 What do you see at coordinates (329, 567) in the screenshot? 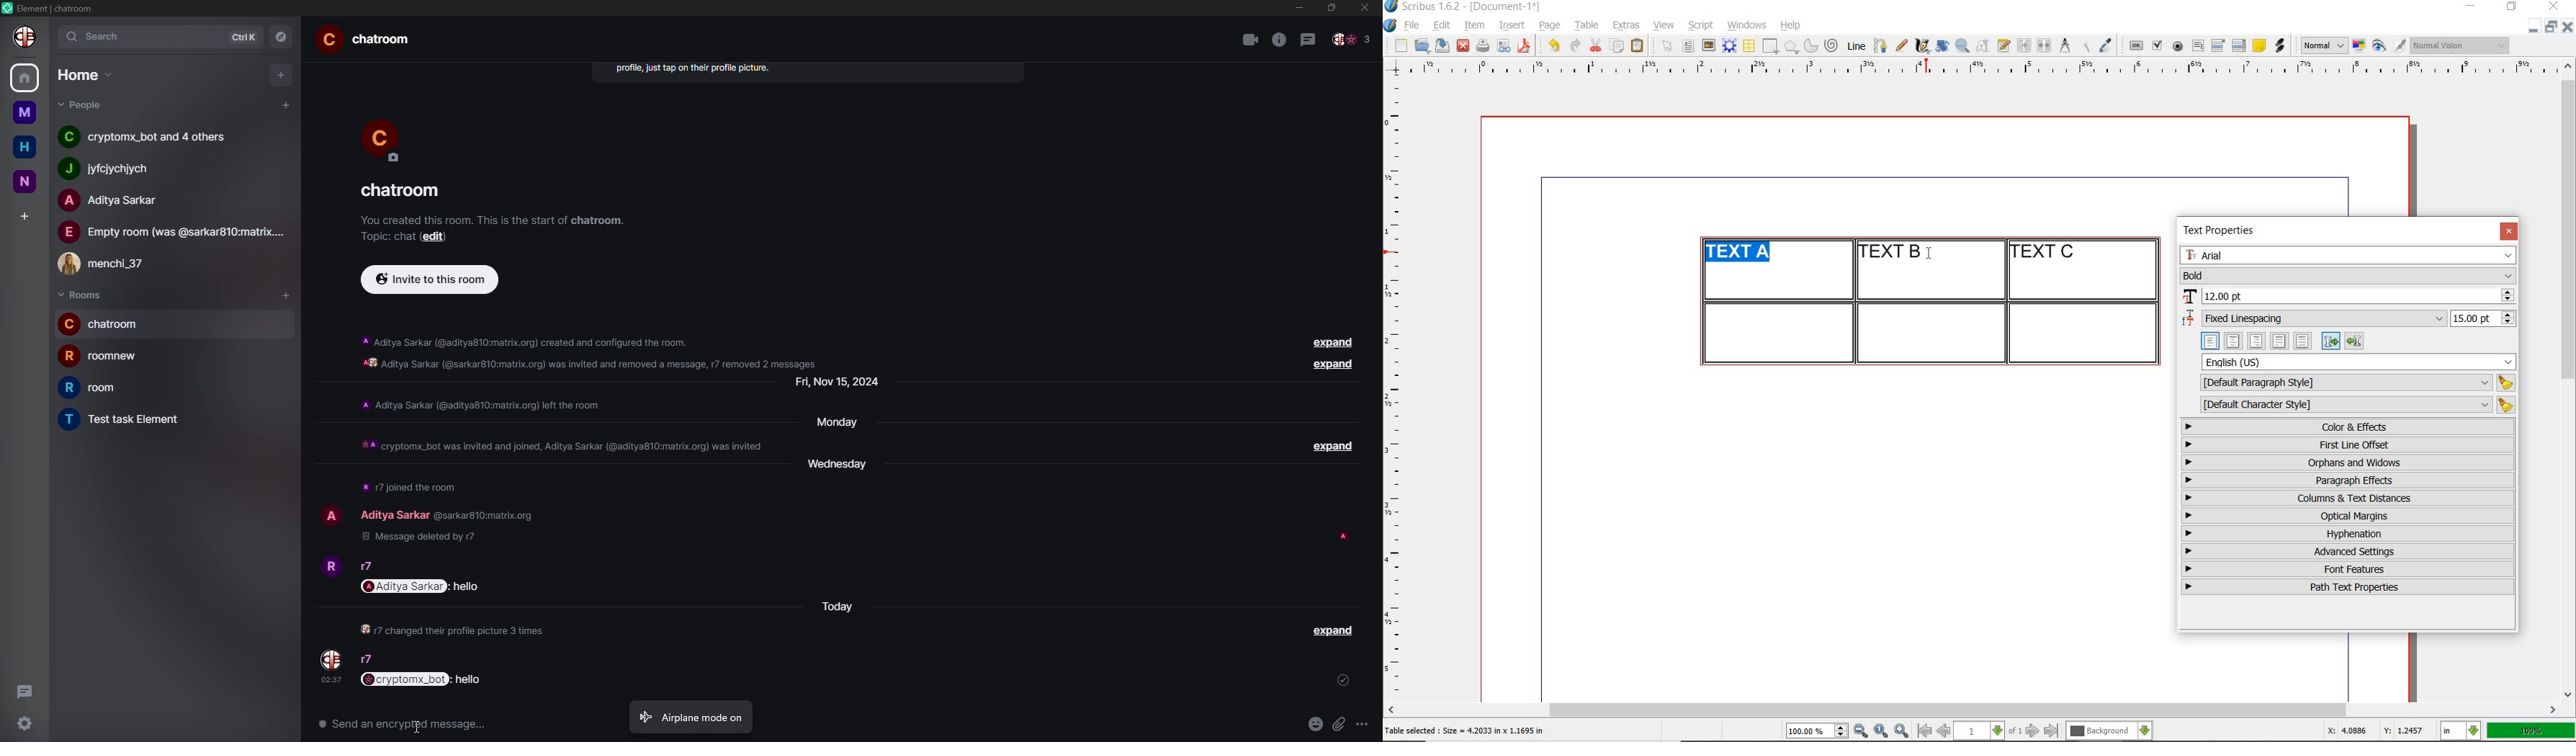
I see `profile` at bounding box center [329, 567].